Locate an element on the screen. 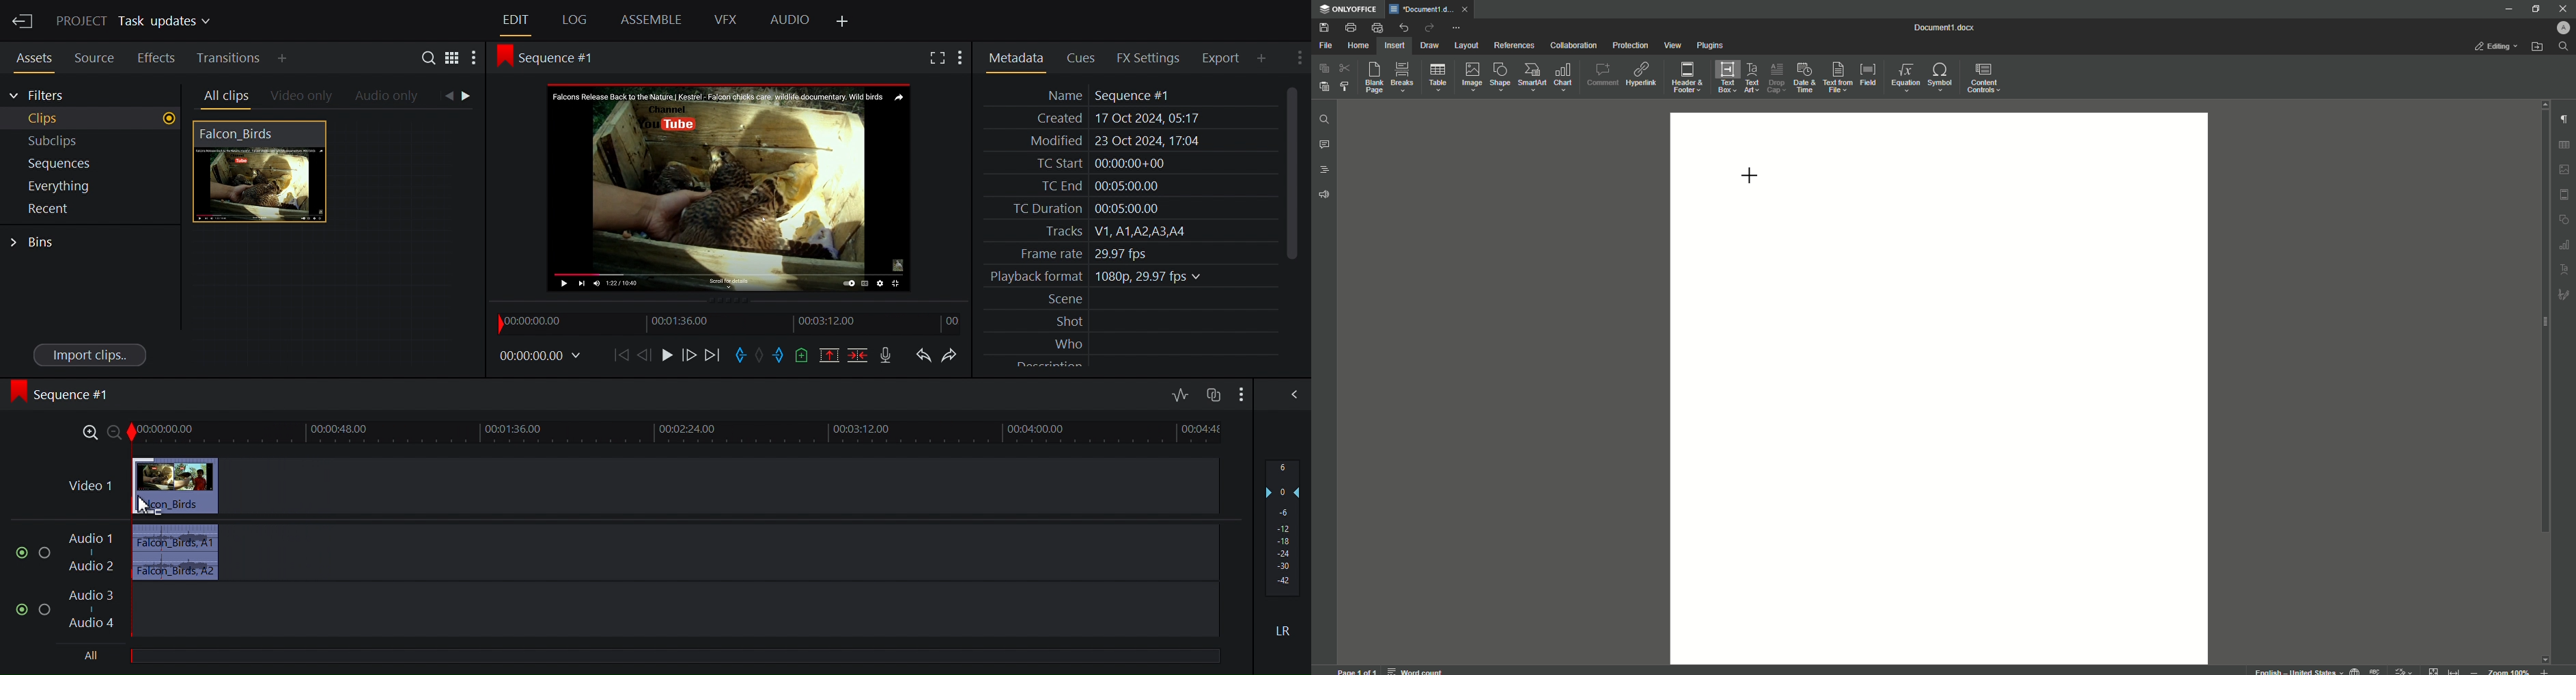 Image resolution: width=2576 pixels, height=700 pixels. Scroll is located at coordinates (2541, 330).